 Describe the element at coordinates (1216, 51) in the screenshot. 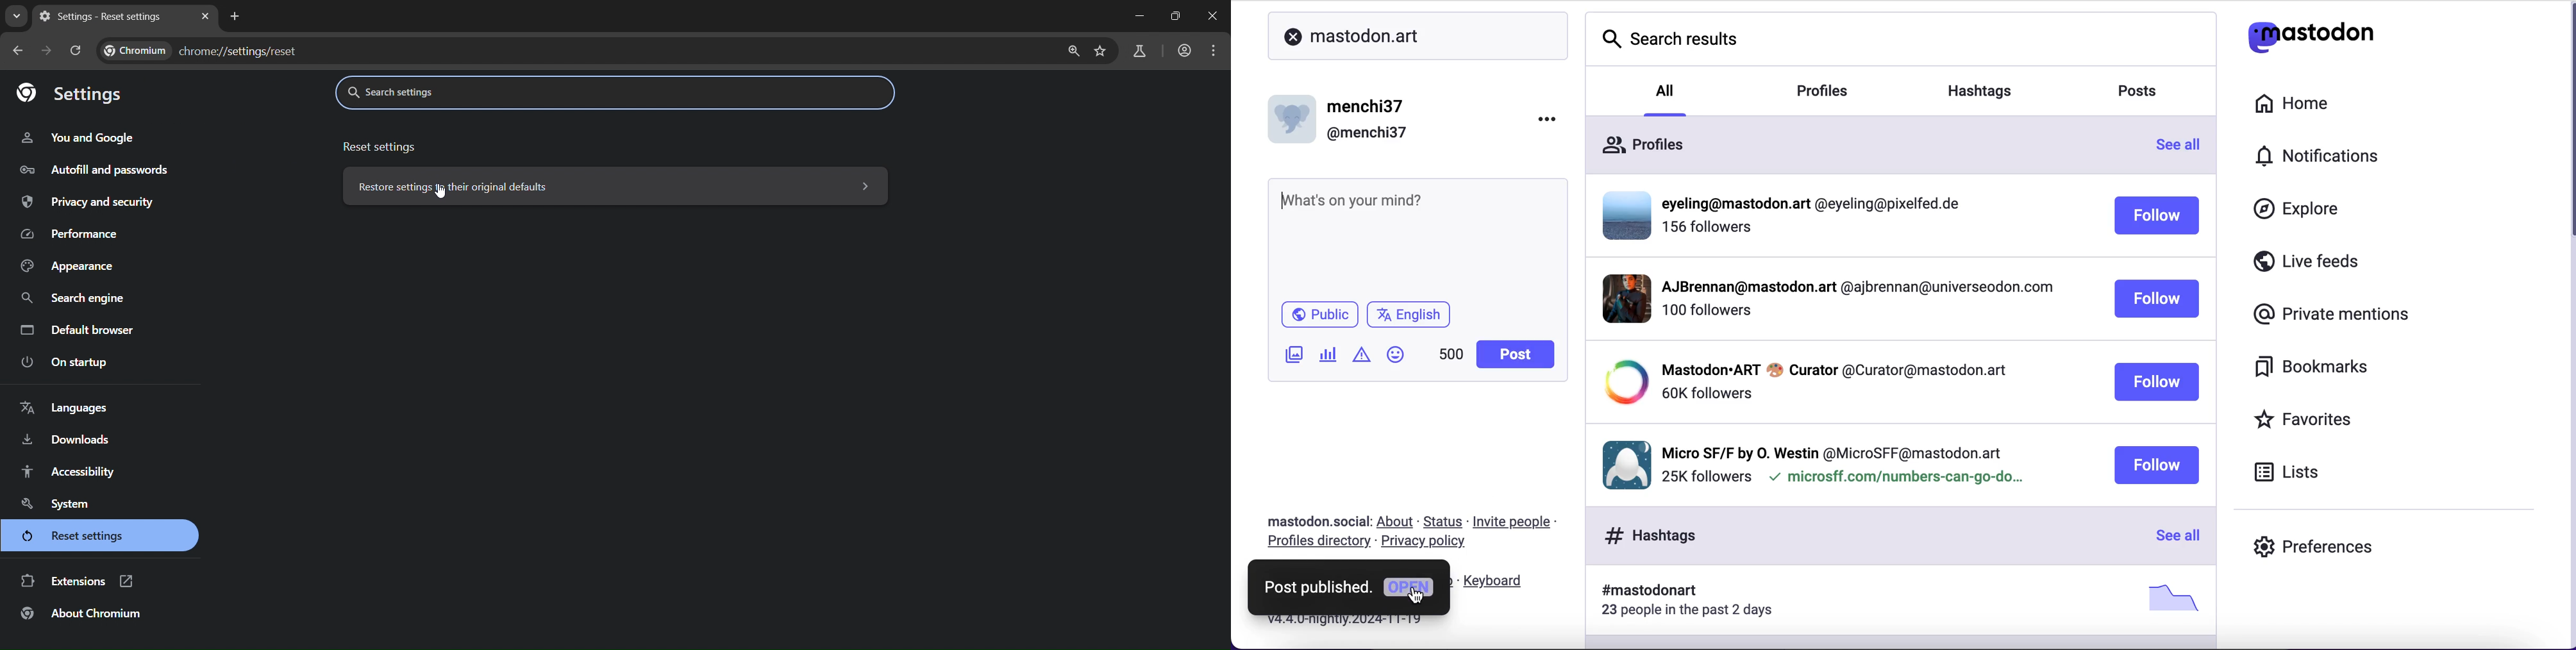

I see `menu` at that location.